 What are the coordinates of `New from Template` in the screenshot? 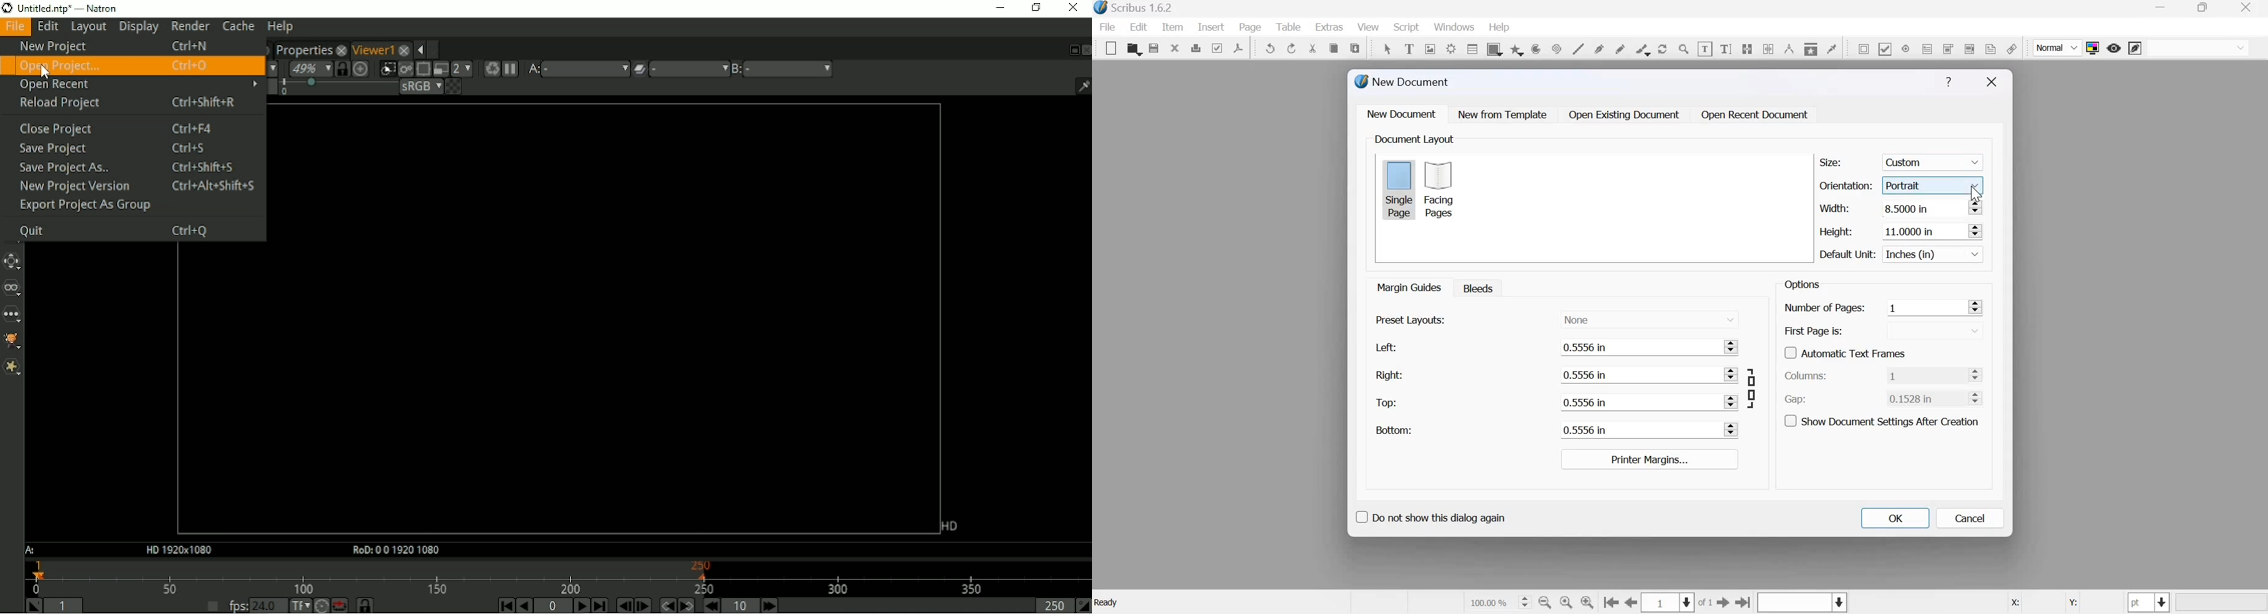 It's located at (1505, 114).